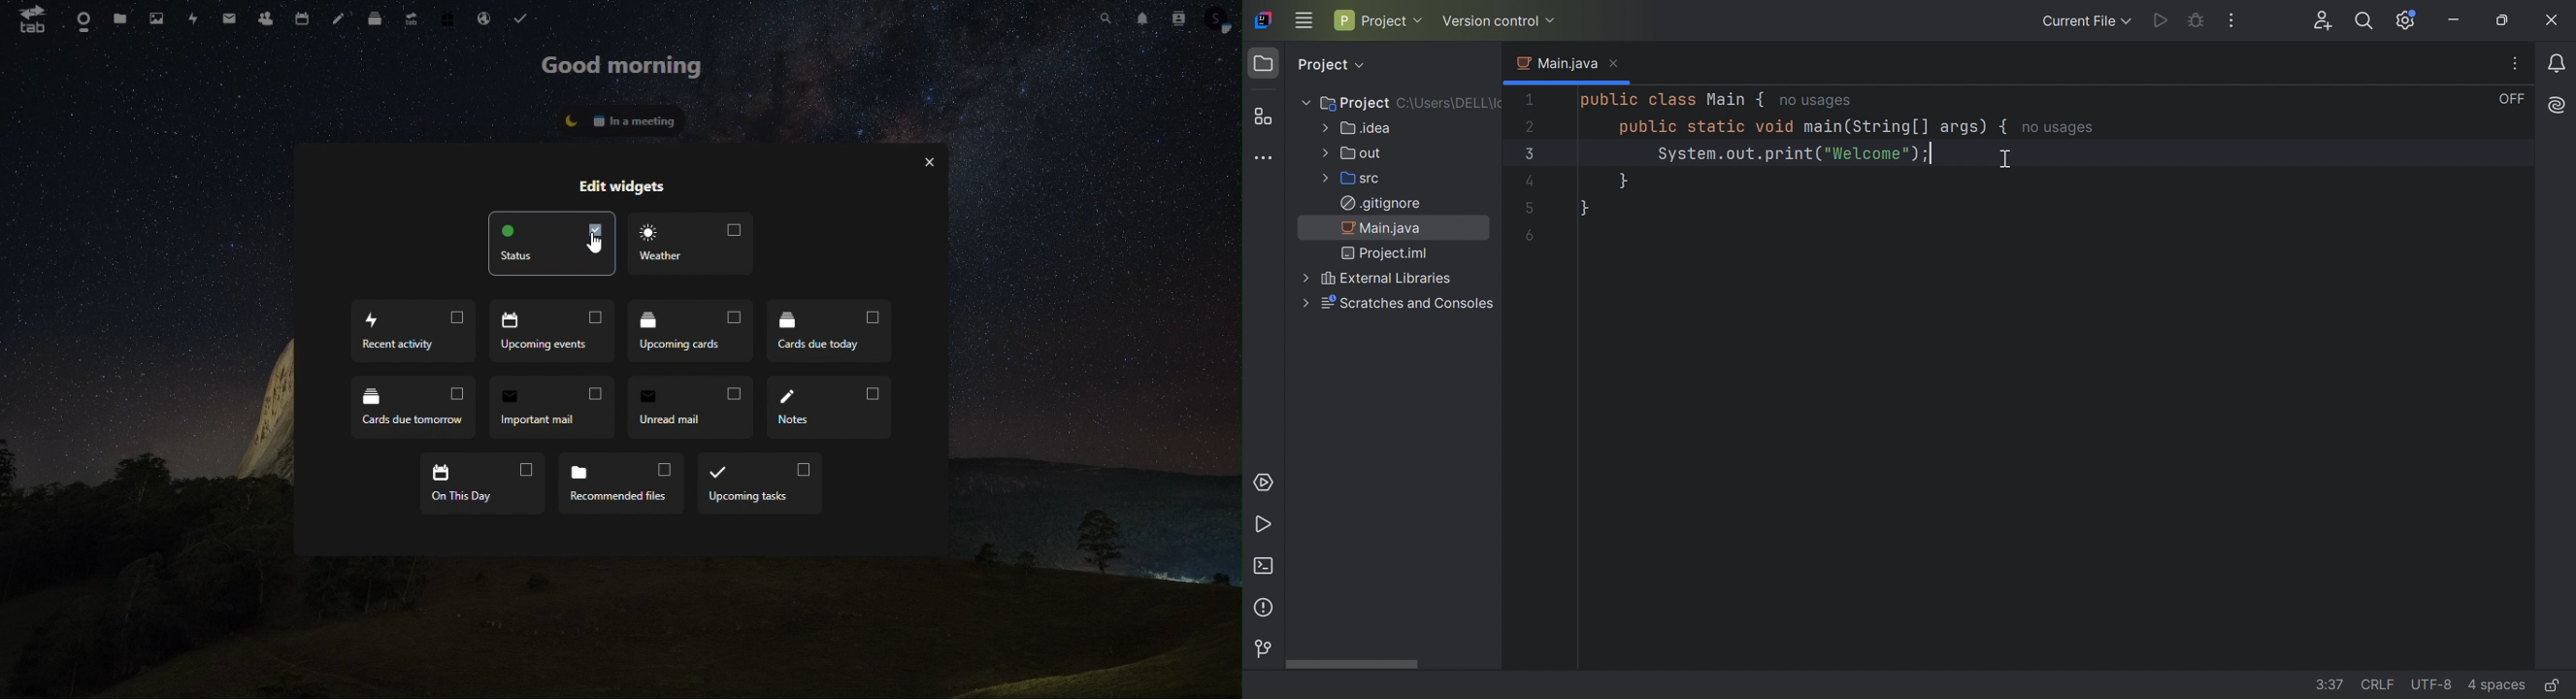 This screenshot has width=2576, height=700. What do you see at coordinates (82, 19) in the screenshot?
I see `dashboard` at bounding box center [82, 19].